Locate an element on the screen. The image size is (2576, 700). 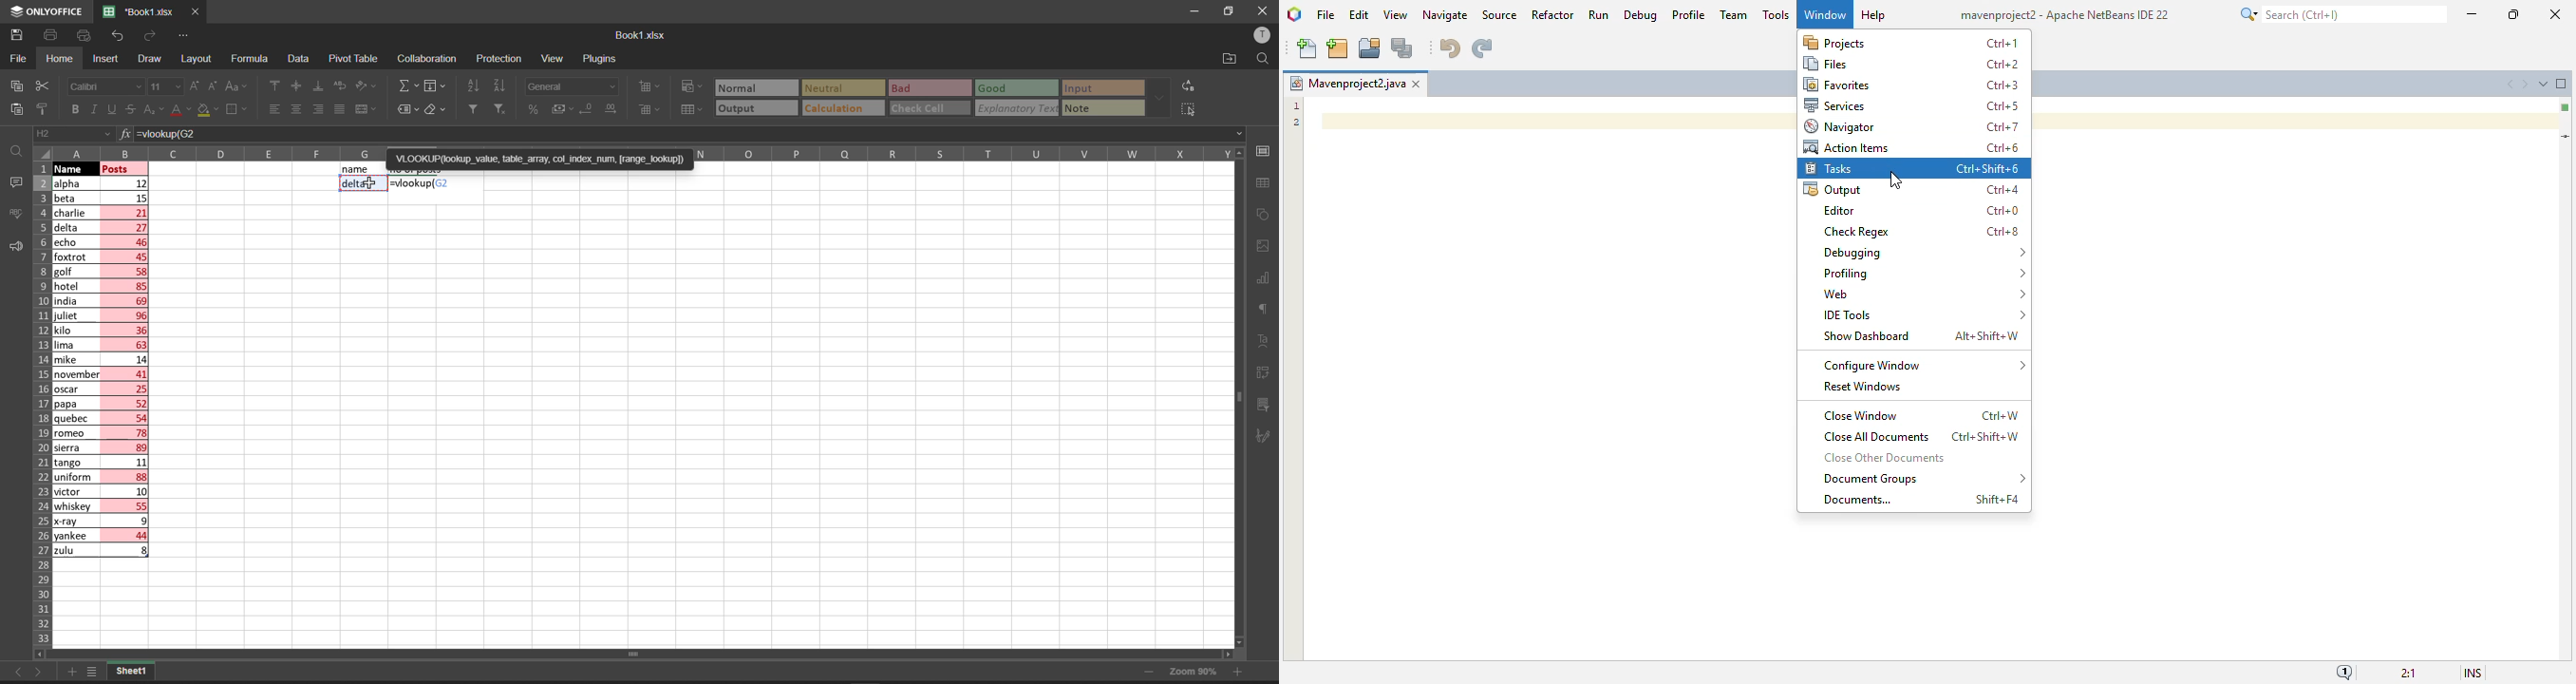
cell settings is located at coordinates (1264, 149).